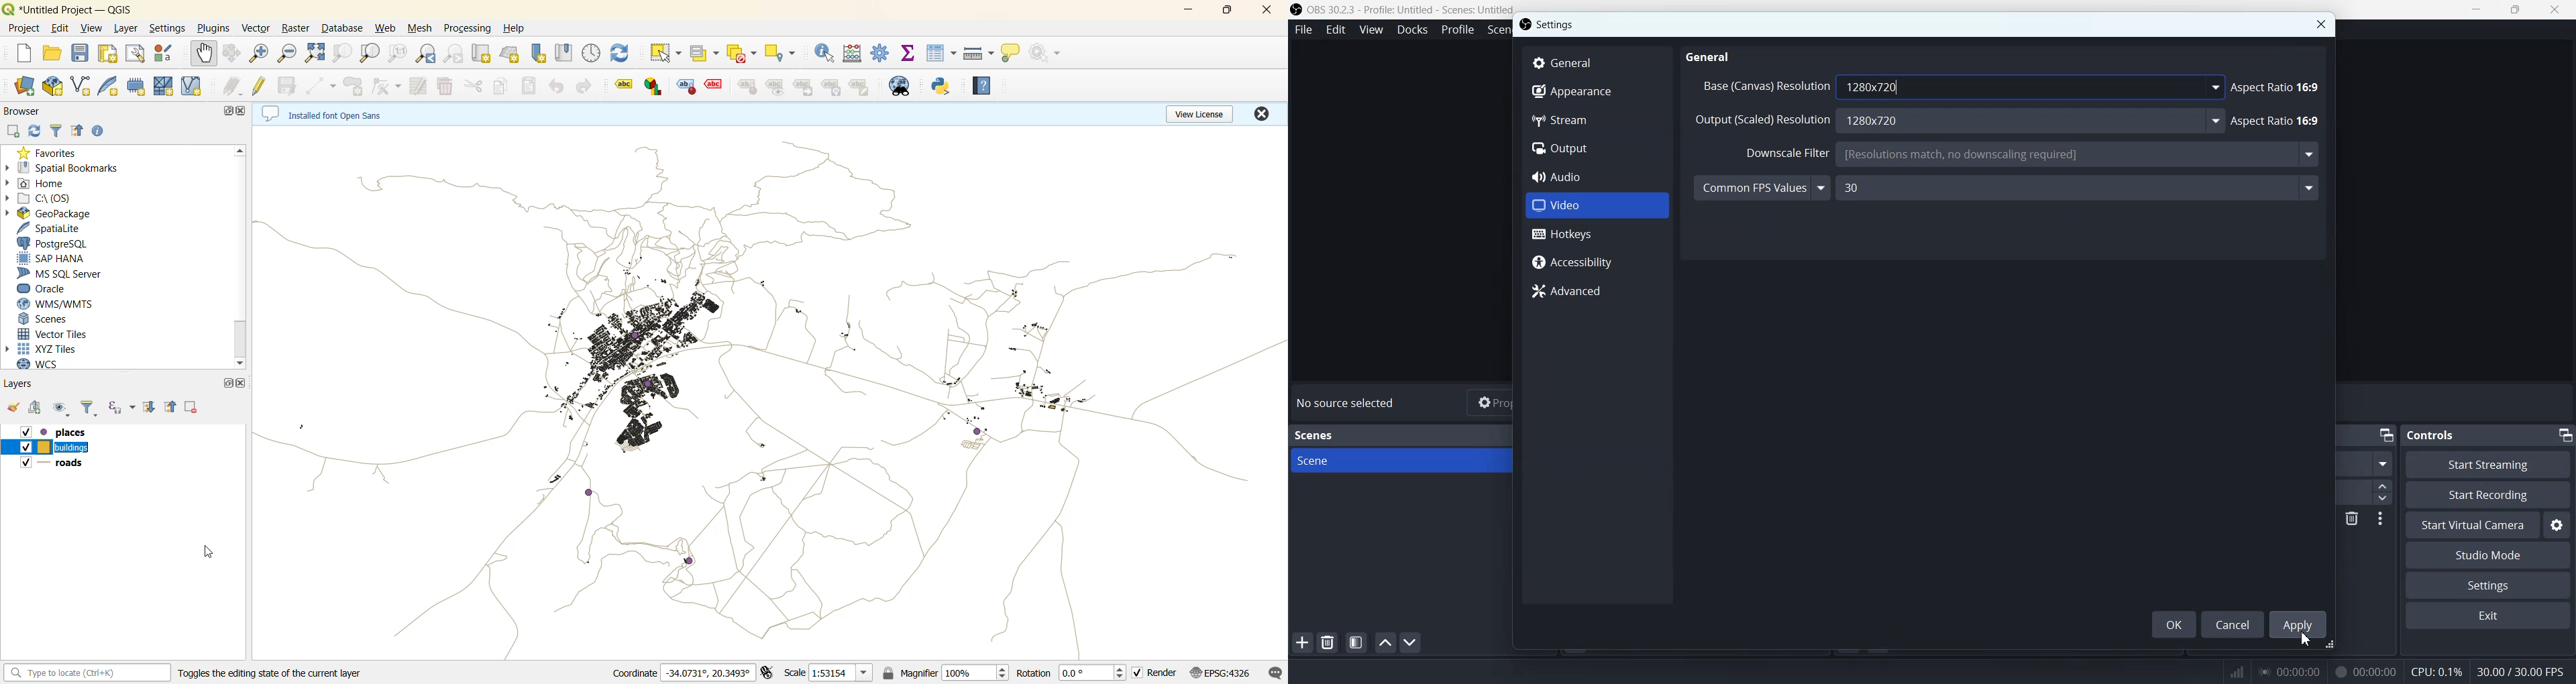  What do you see at coordinates (1337, 31) in the screenshot?
I see `Edit` at bounding box center [1337, 31].